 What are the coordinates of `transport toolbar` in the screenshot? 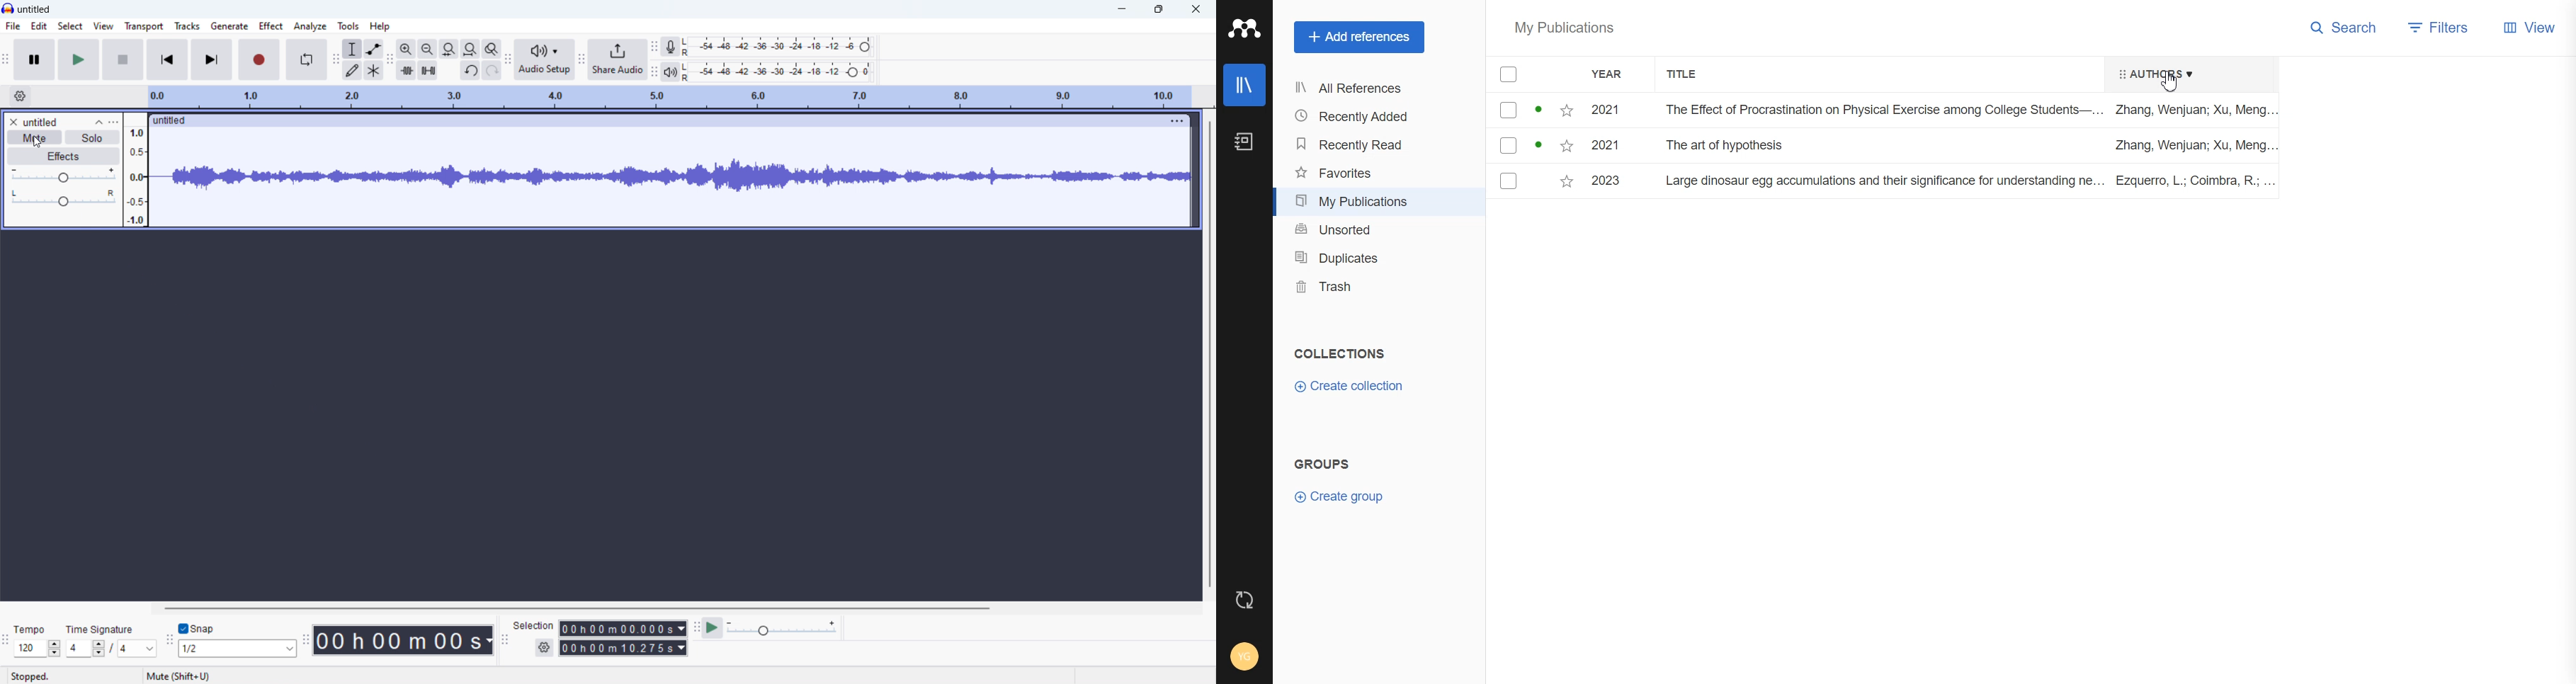 It's located at (5, 62).